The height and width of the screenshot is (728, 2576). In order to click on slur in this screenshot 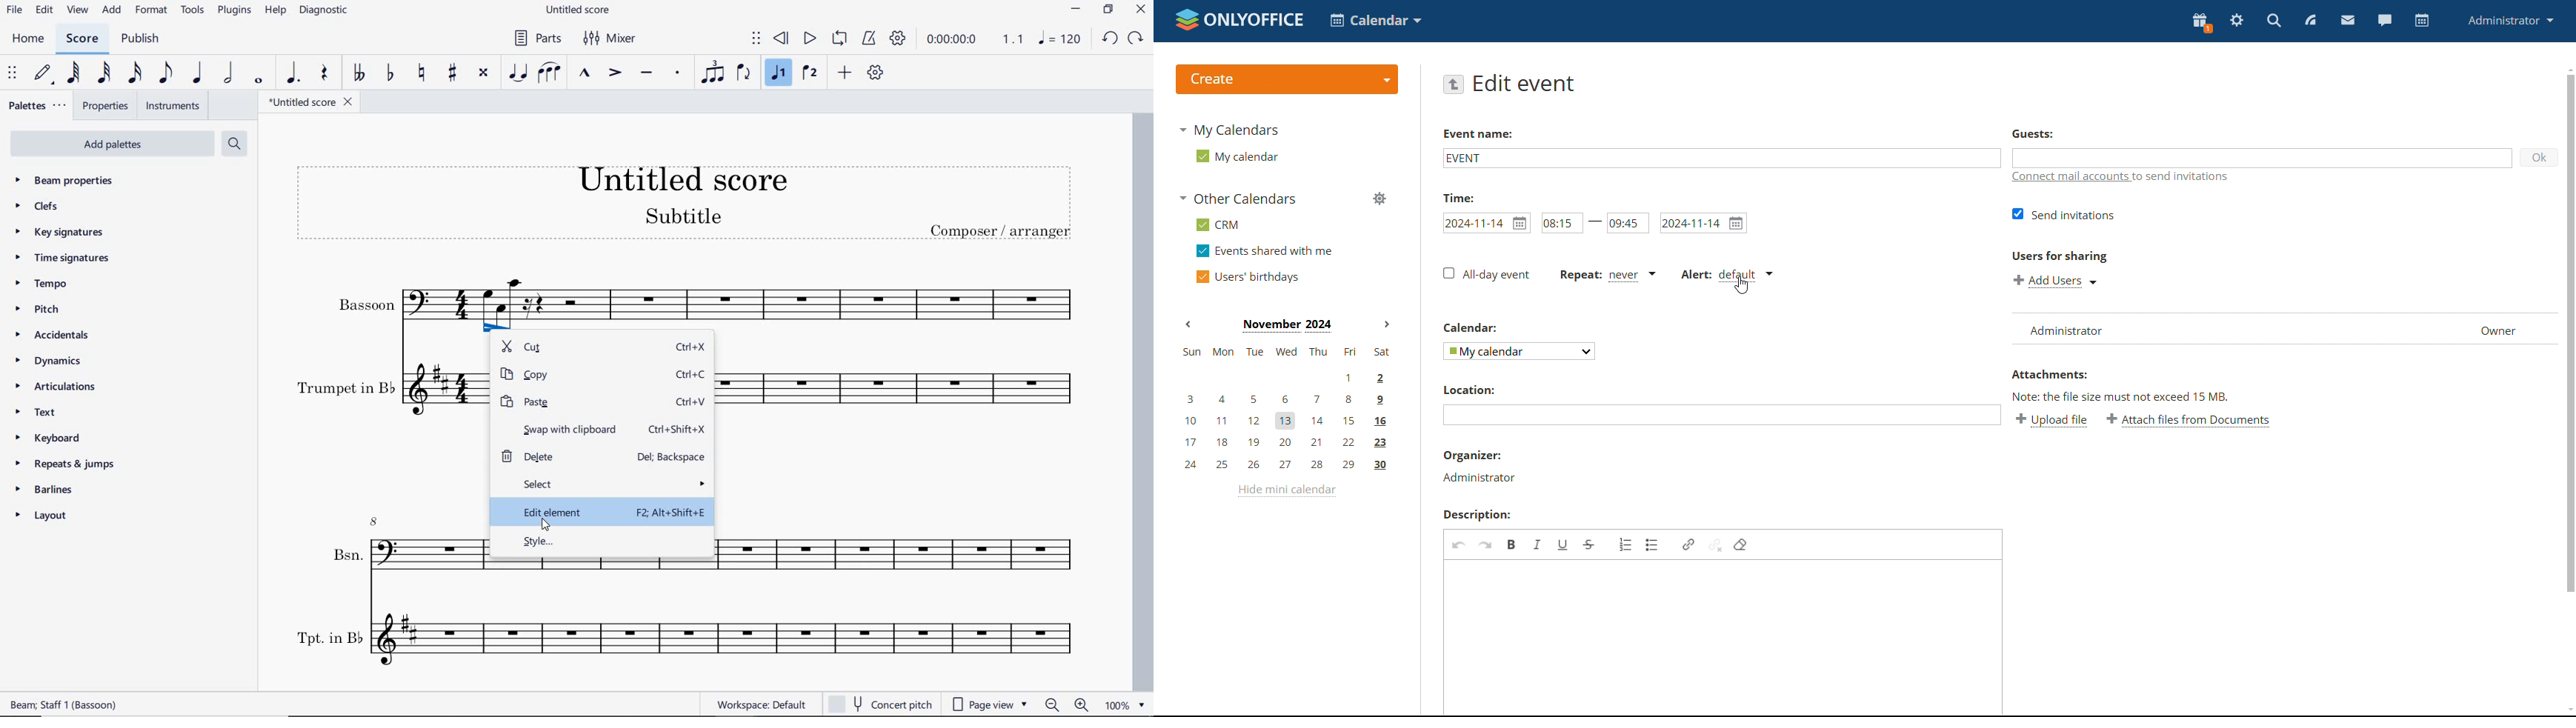, I will do `click(550, 72)`.